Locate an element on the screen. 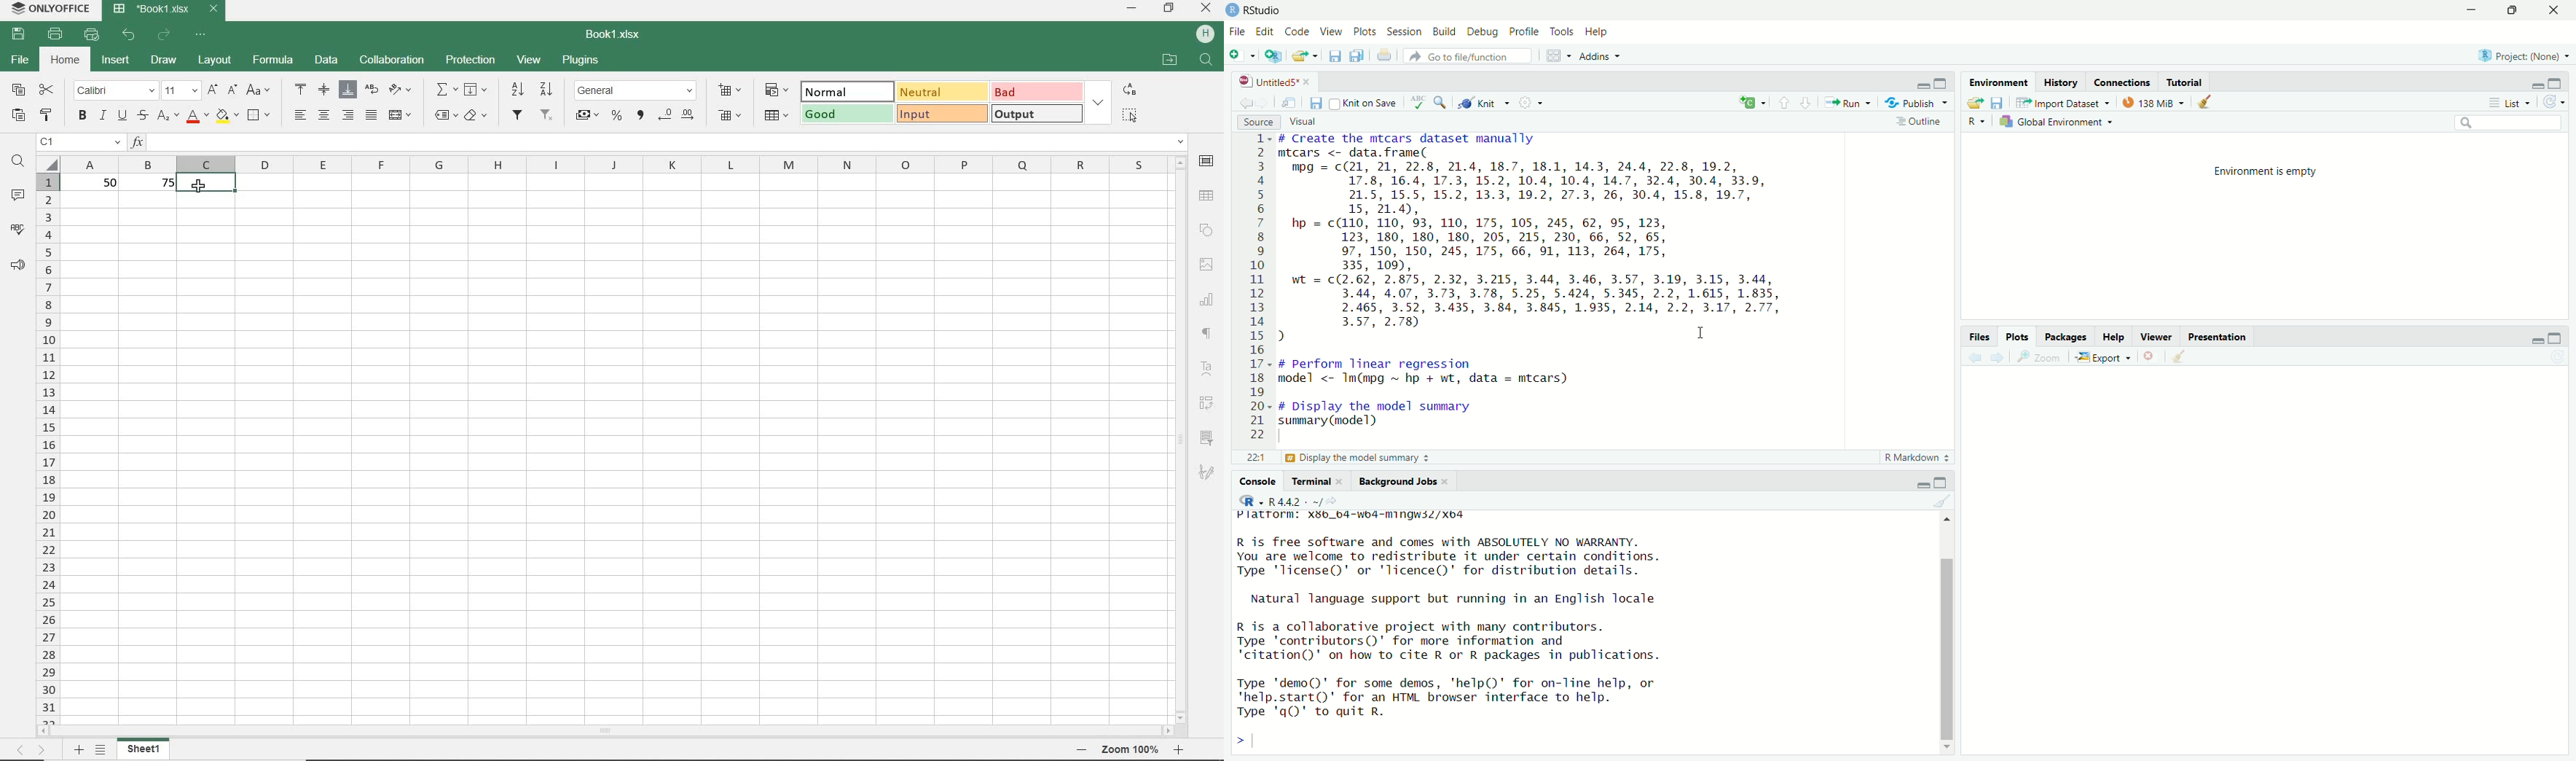  maximize is located at coordinates (2554, 84).